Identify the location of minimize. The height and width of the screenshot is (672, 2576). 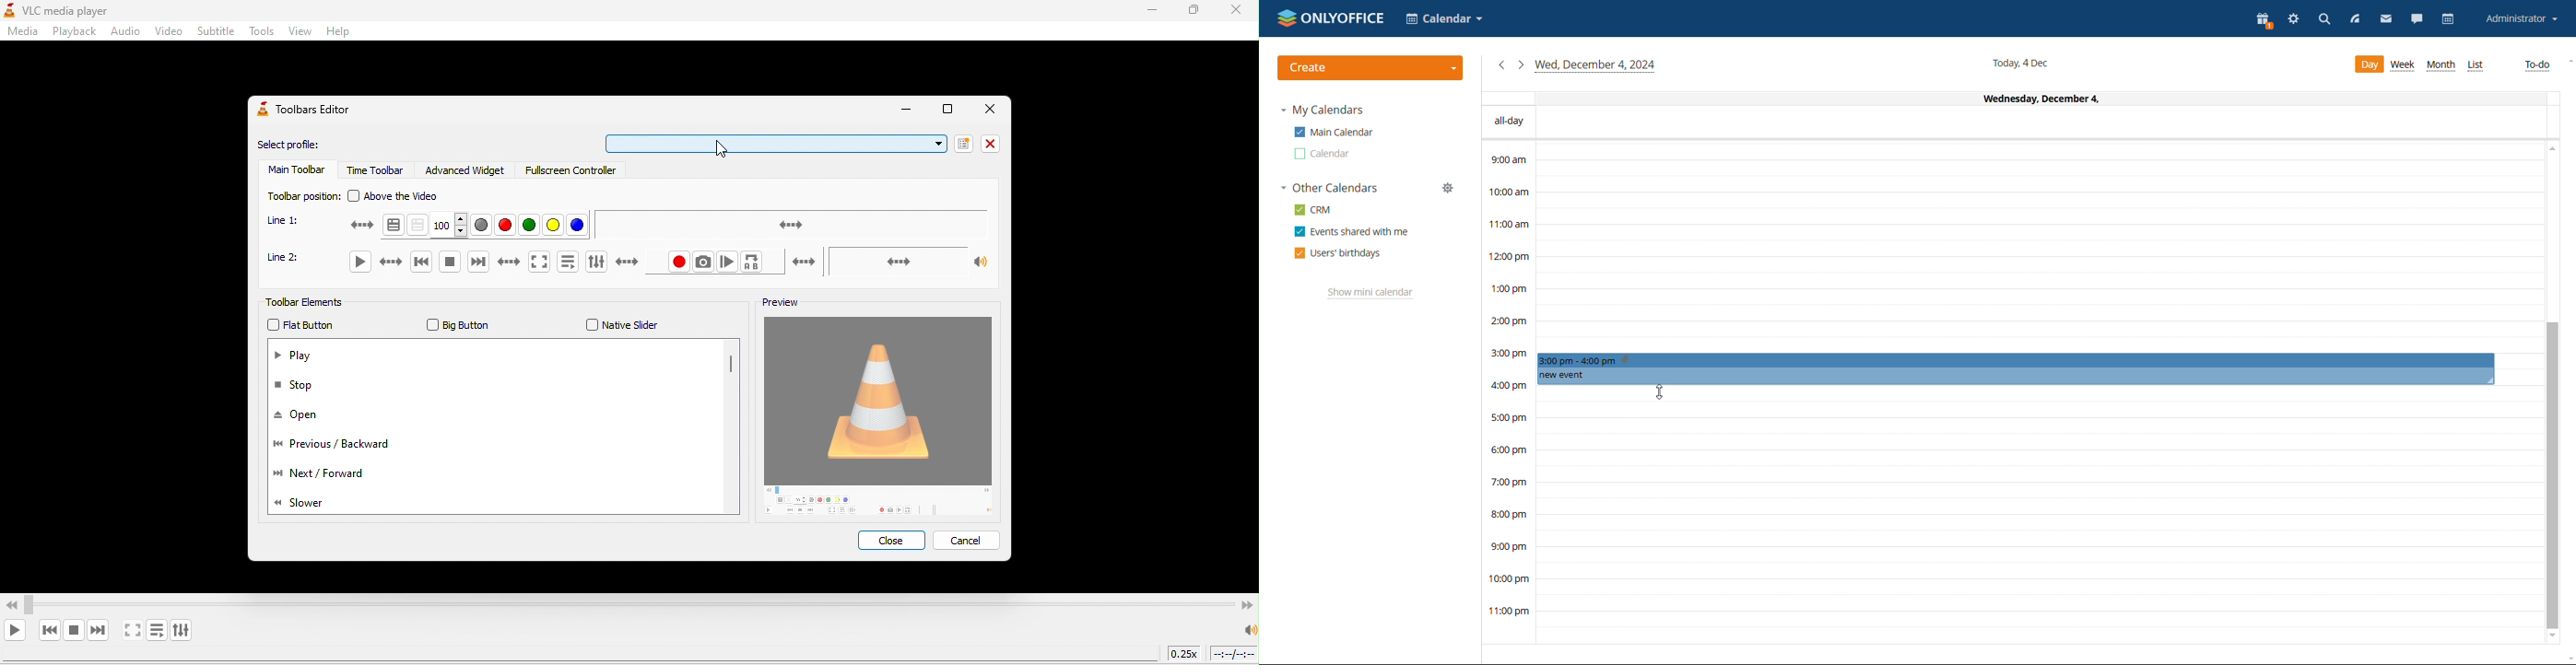
(1150, 11).